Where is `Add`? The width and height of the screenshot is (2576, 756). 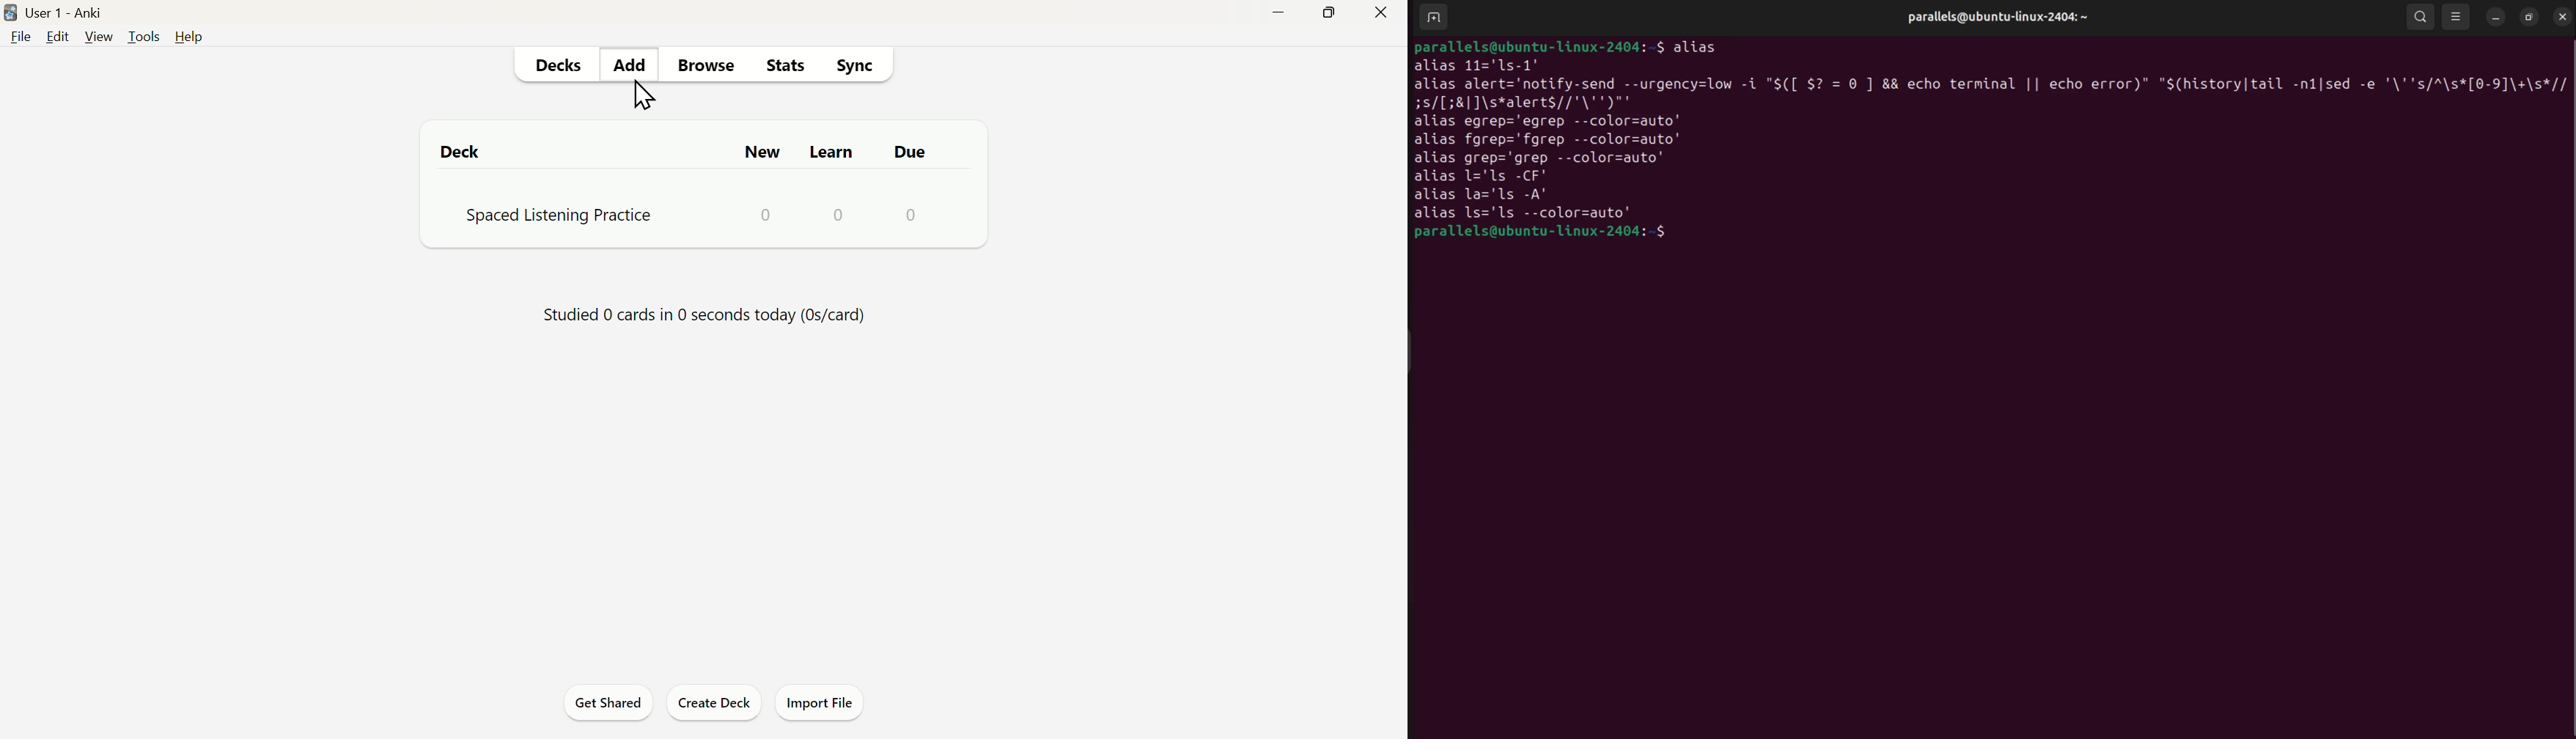
Add is located at coordinates (633, 62).